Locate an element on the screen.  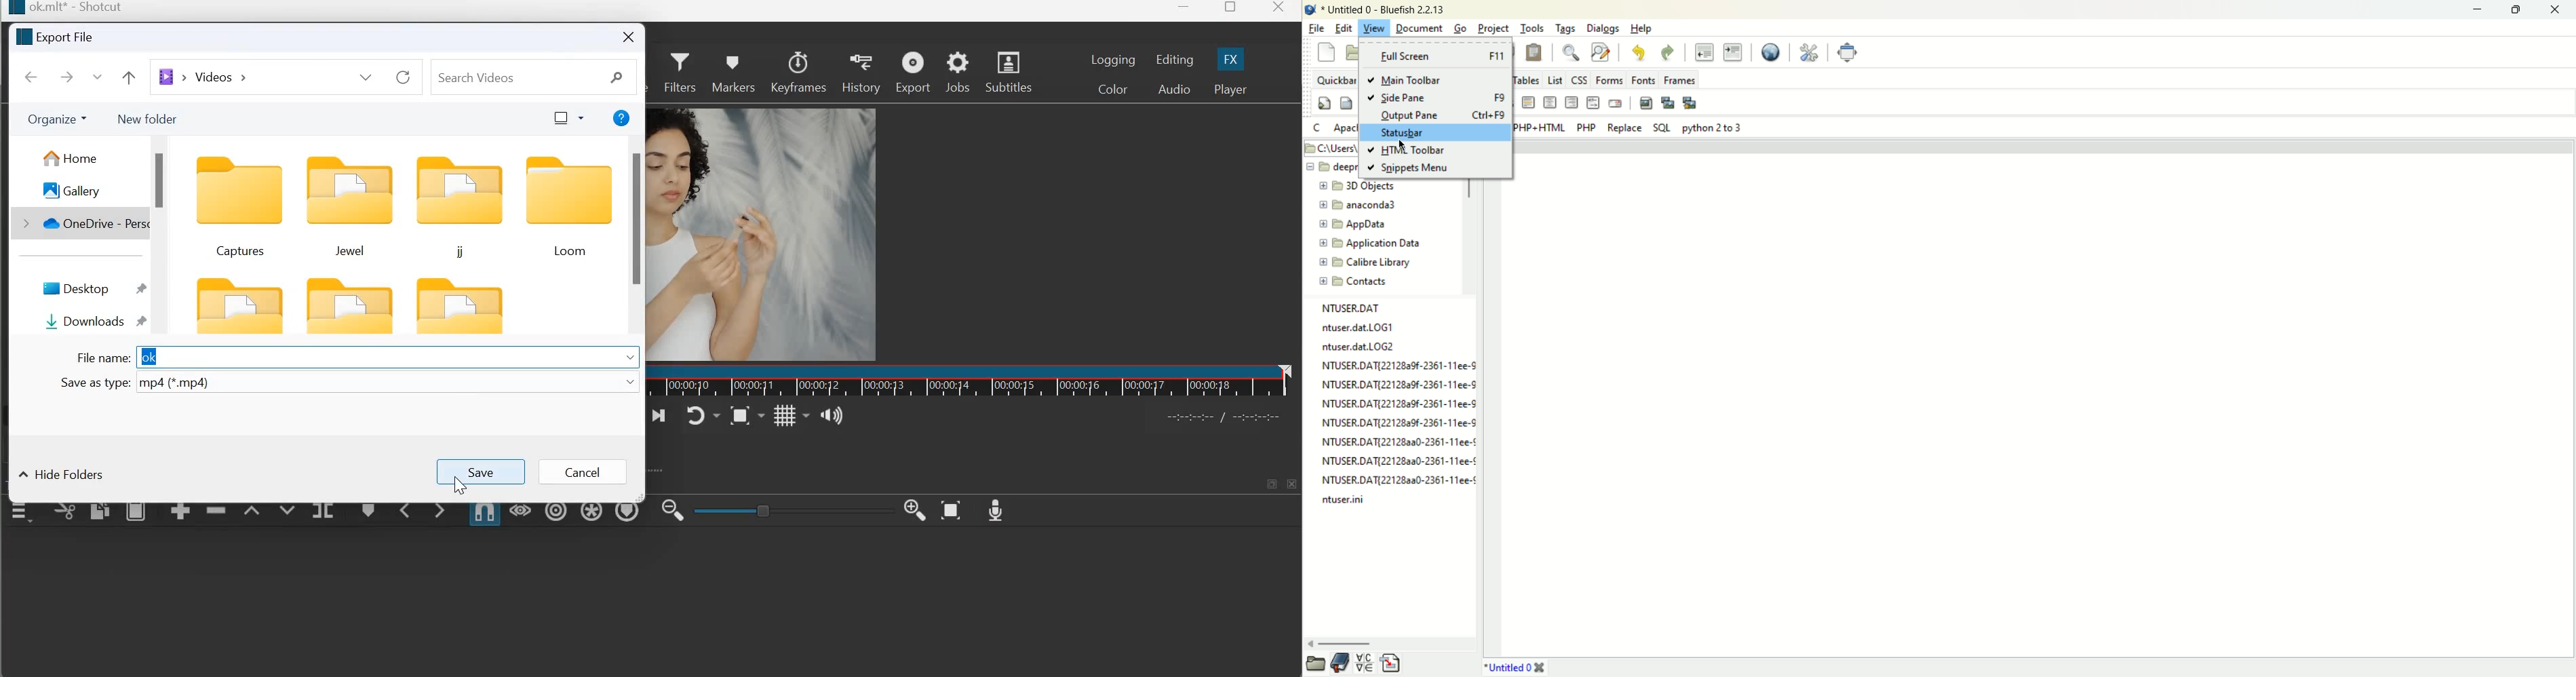
videos icon is located at coordinates (173, 77).